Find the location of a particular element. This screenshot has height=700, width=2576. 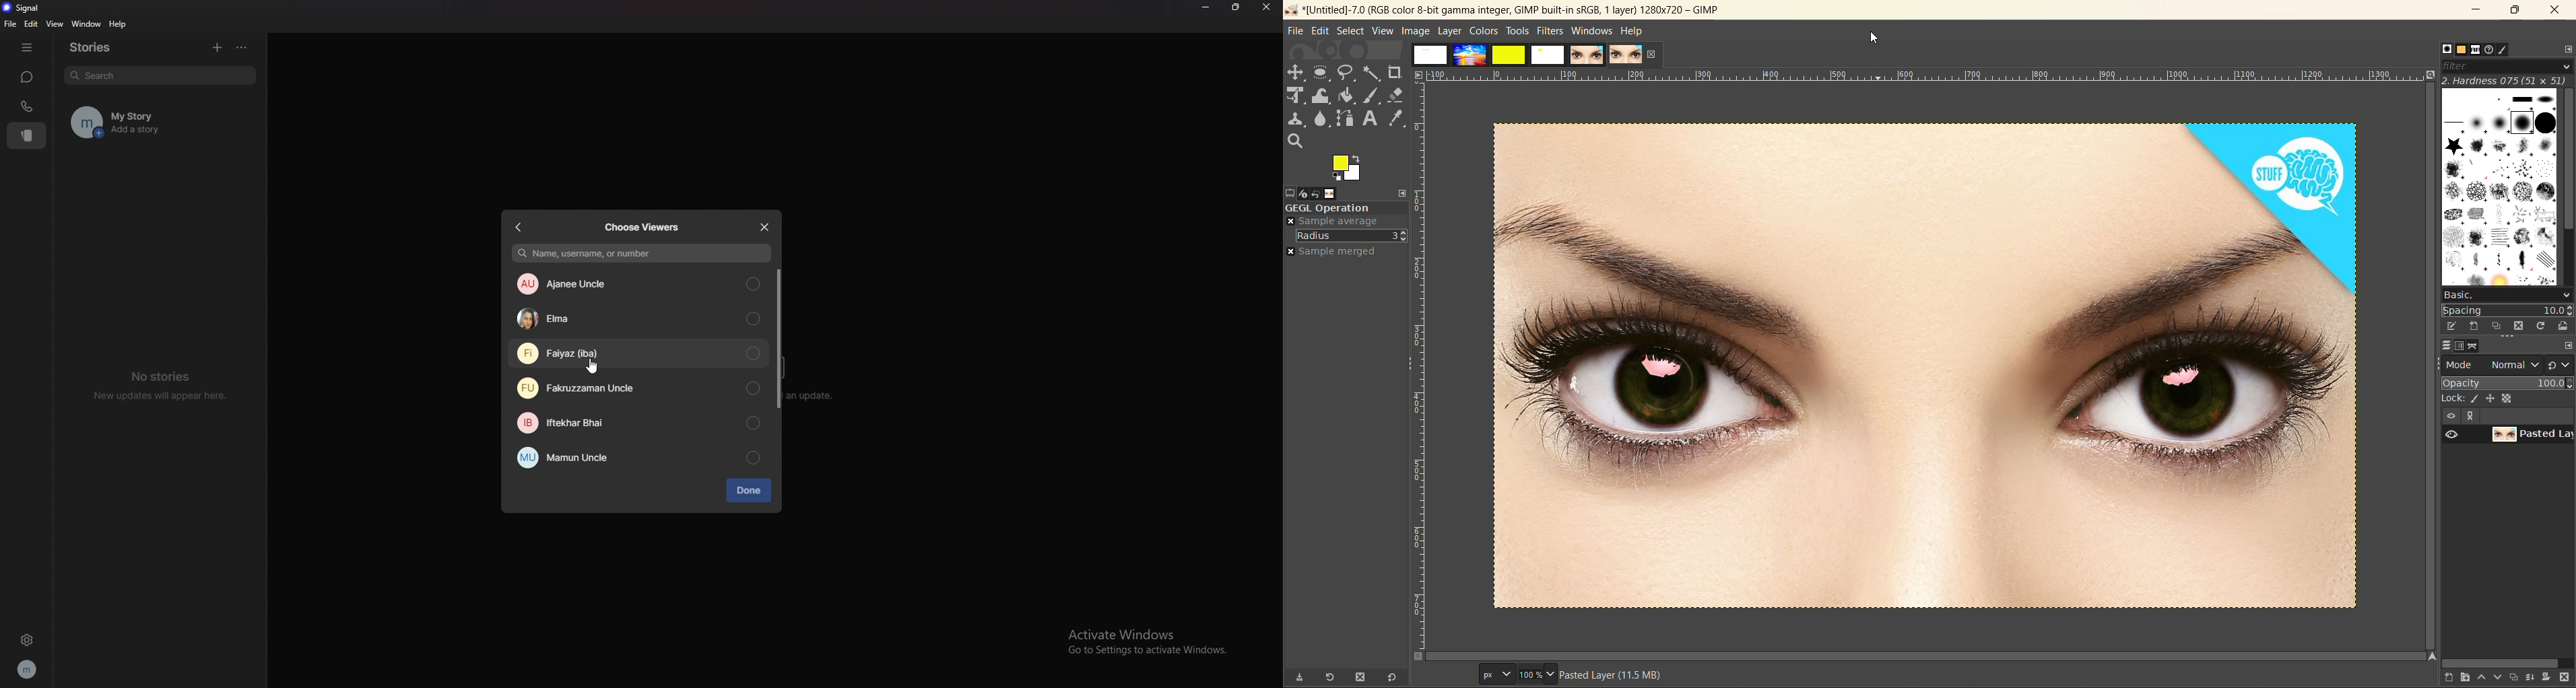

edit is located at coordinates (1318, 31).